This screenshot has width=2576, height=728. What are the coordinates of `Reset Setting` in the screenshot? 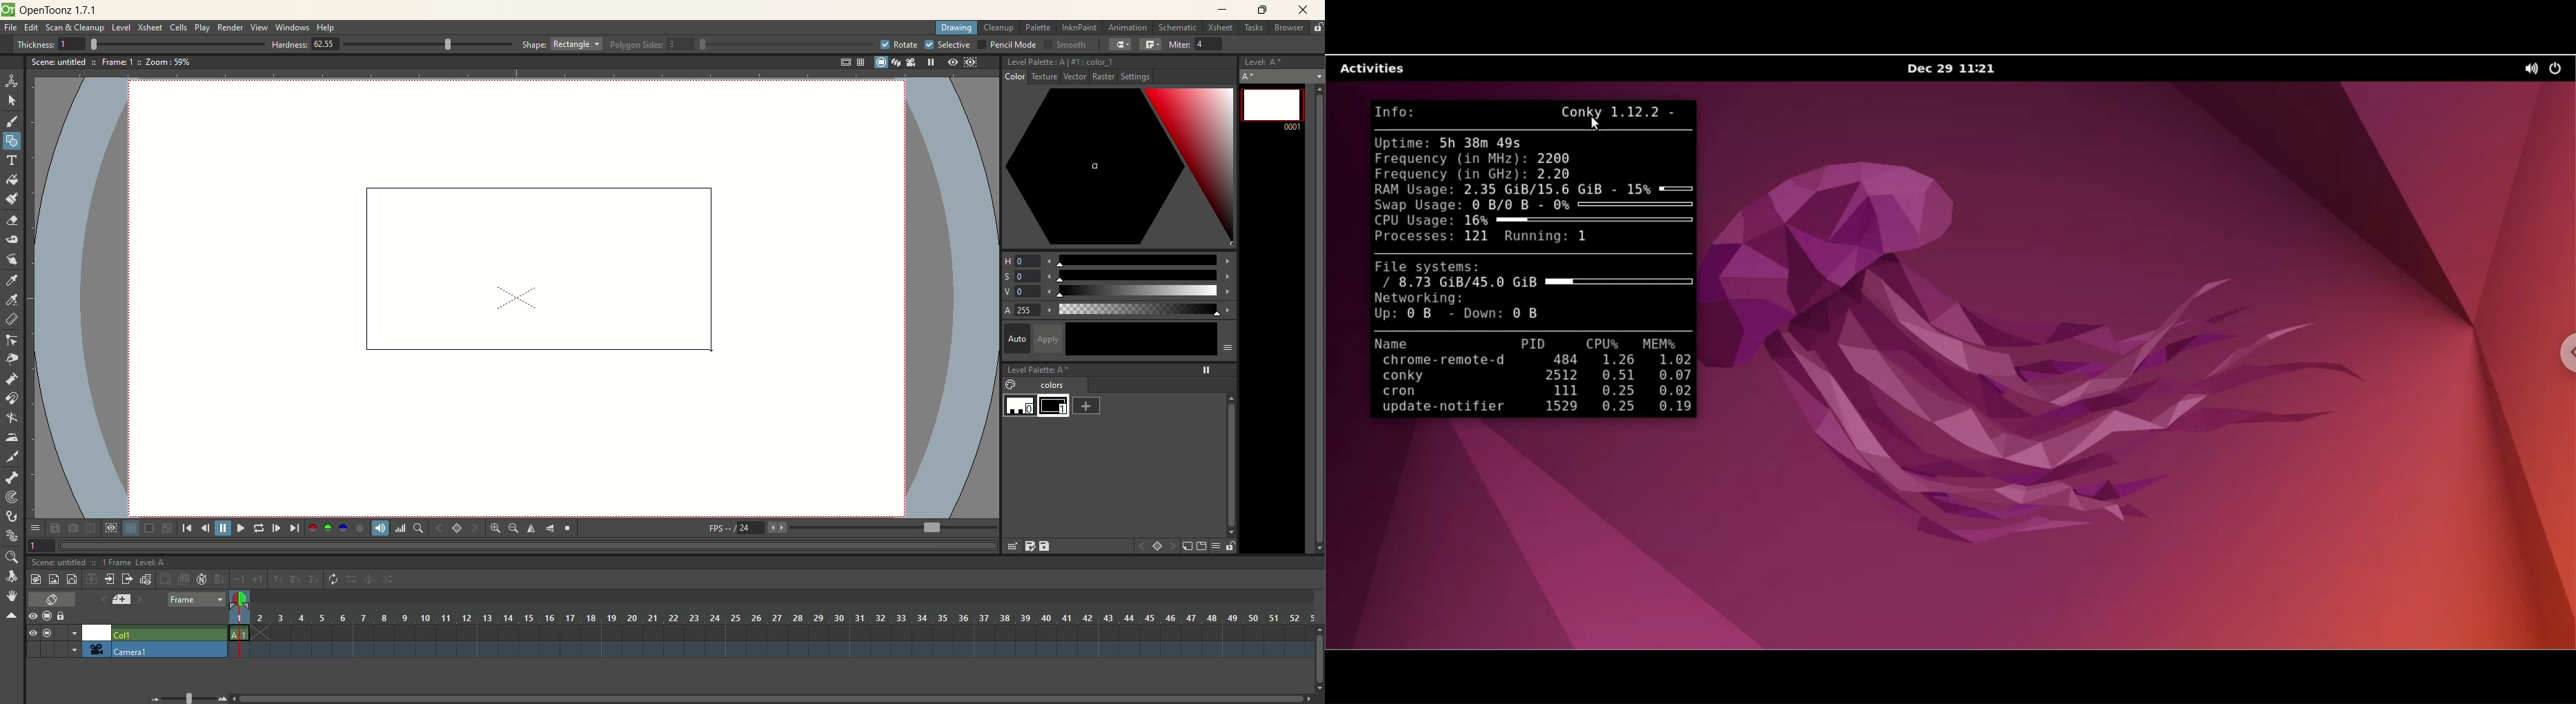 It's located at (1130, 79).